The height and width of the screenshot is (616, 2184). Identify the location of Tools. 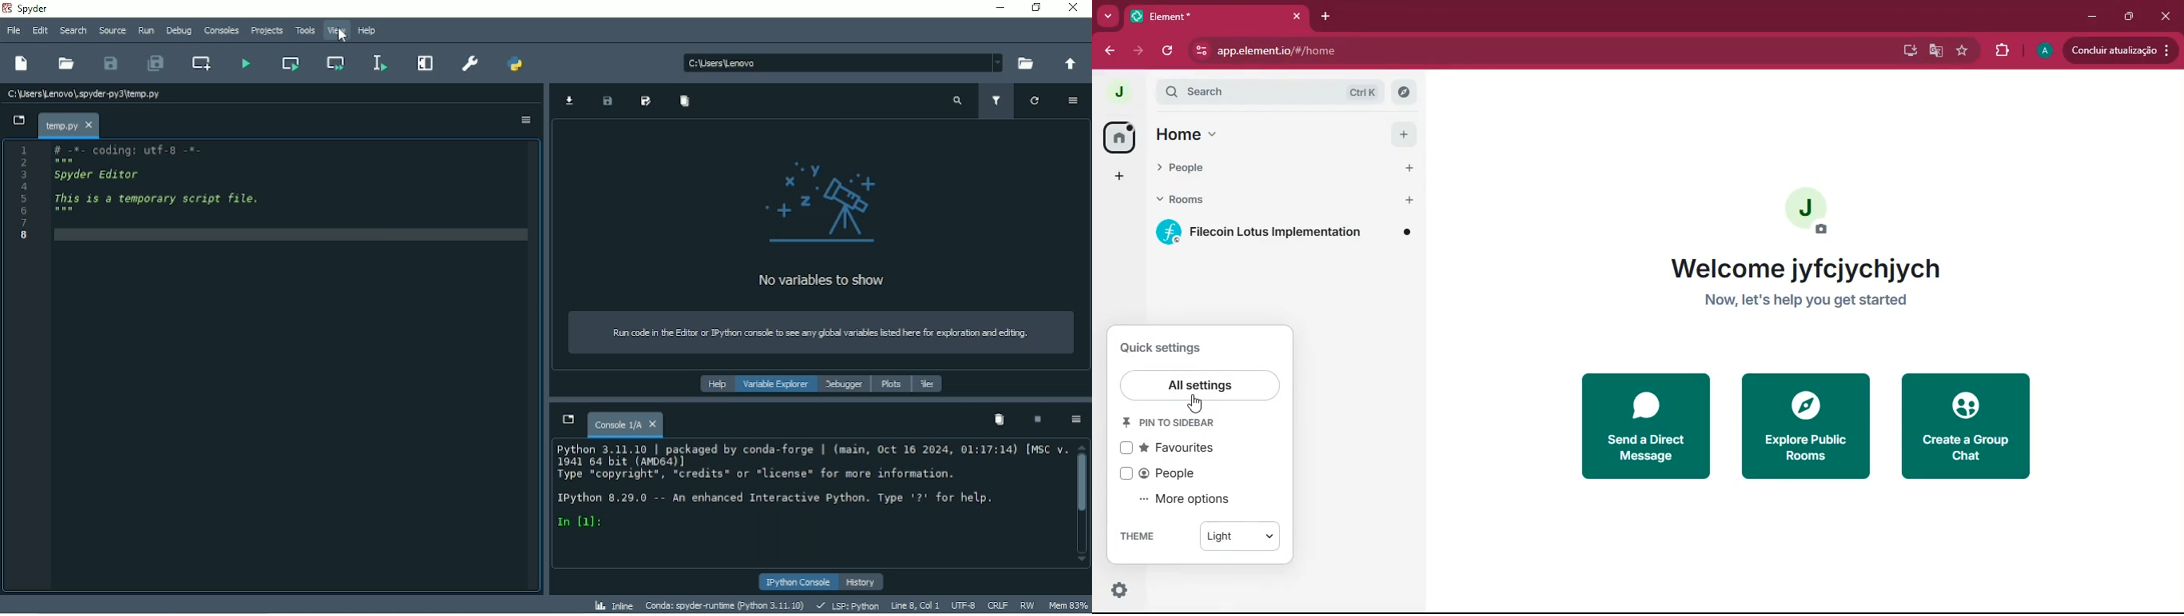
(304, 30).